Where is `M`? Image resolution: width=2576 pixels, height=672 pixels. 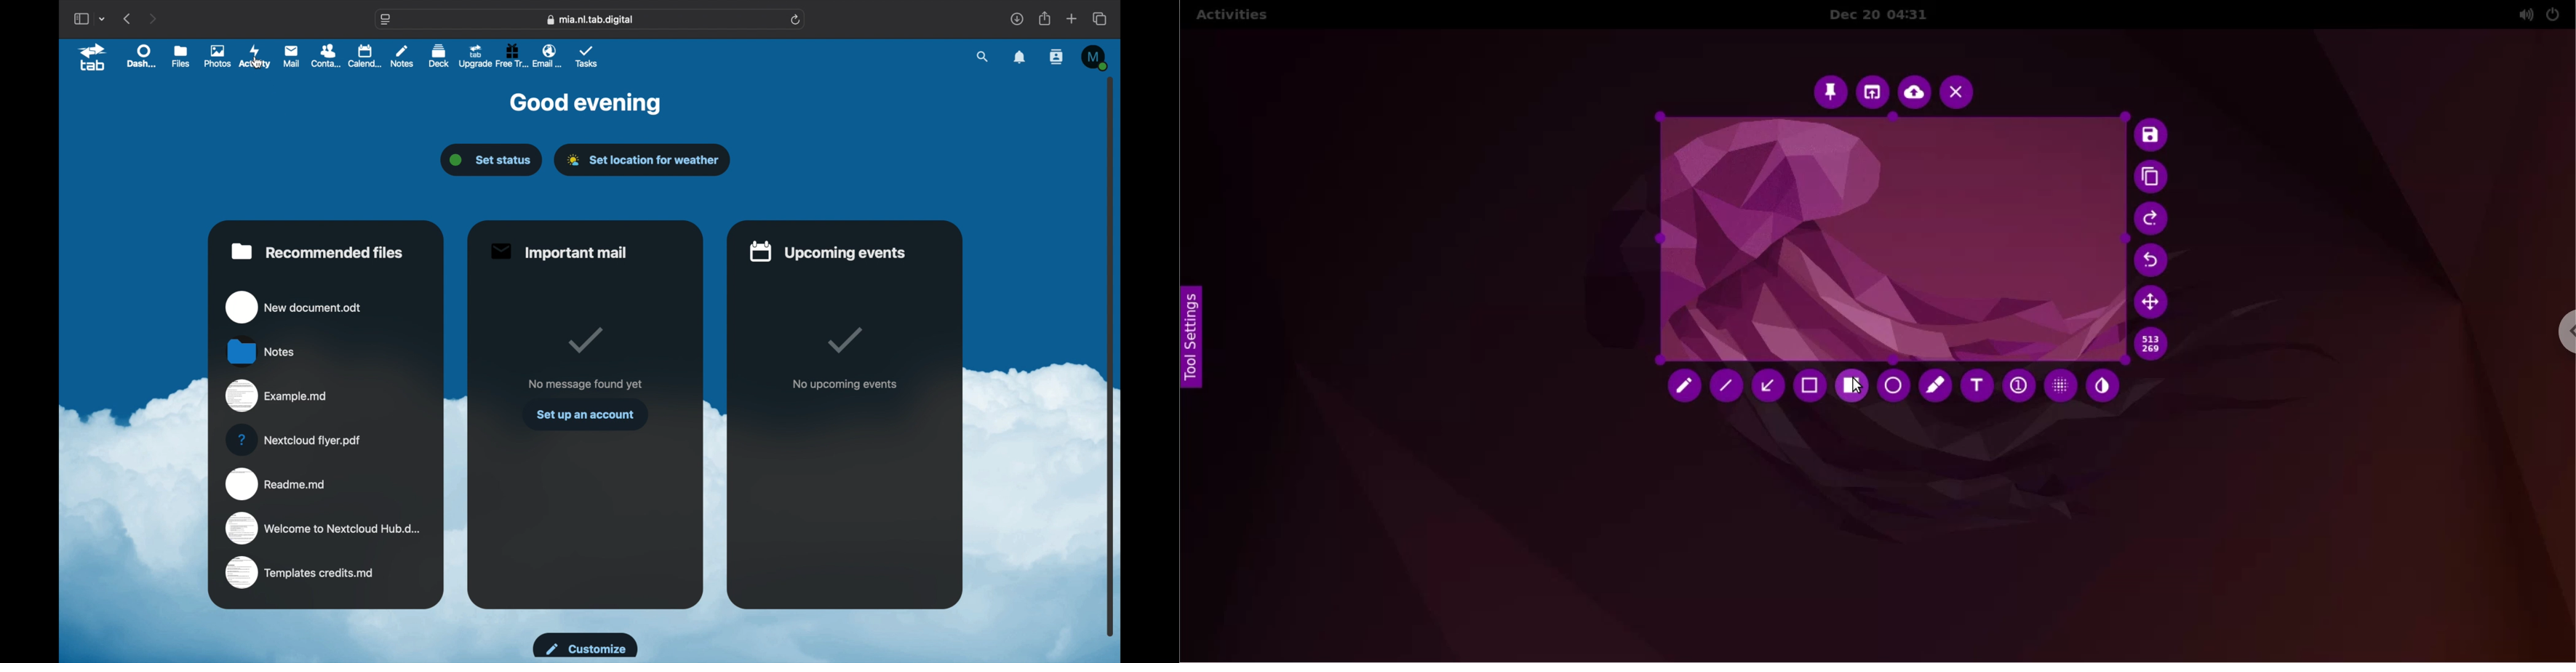 M is located at coordinates (1097, 58).